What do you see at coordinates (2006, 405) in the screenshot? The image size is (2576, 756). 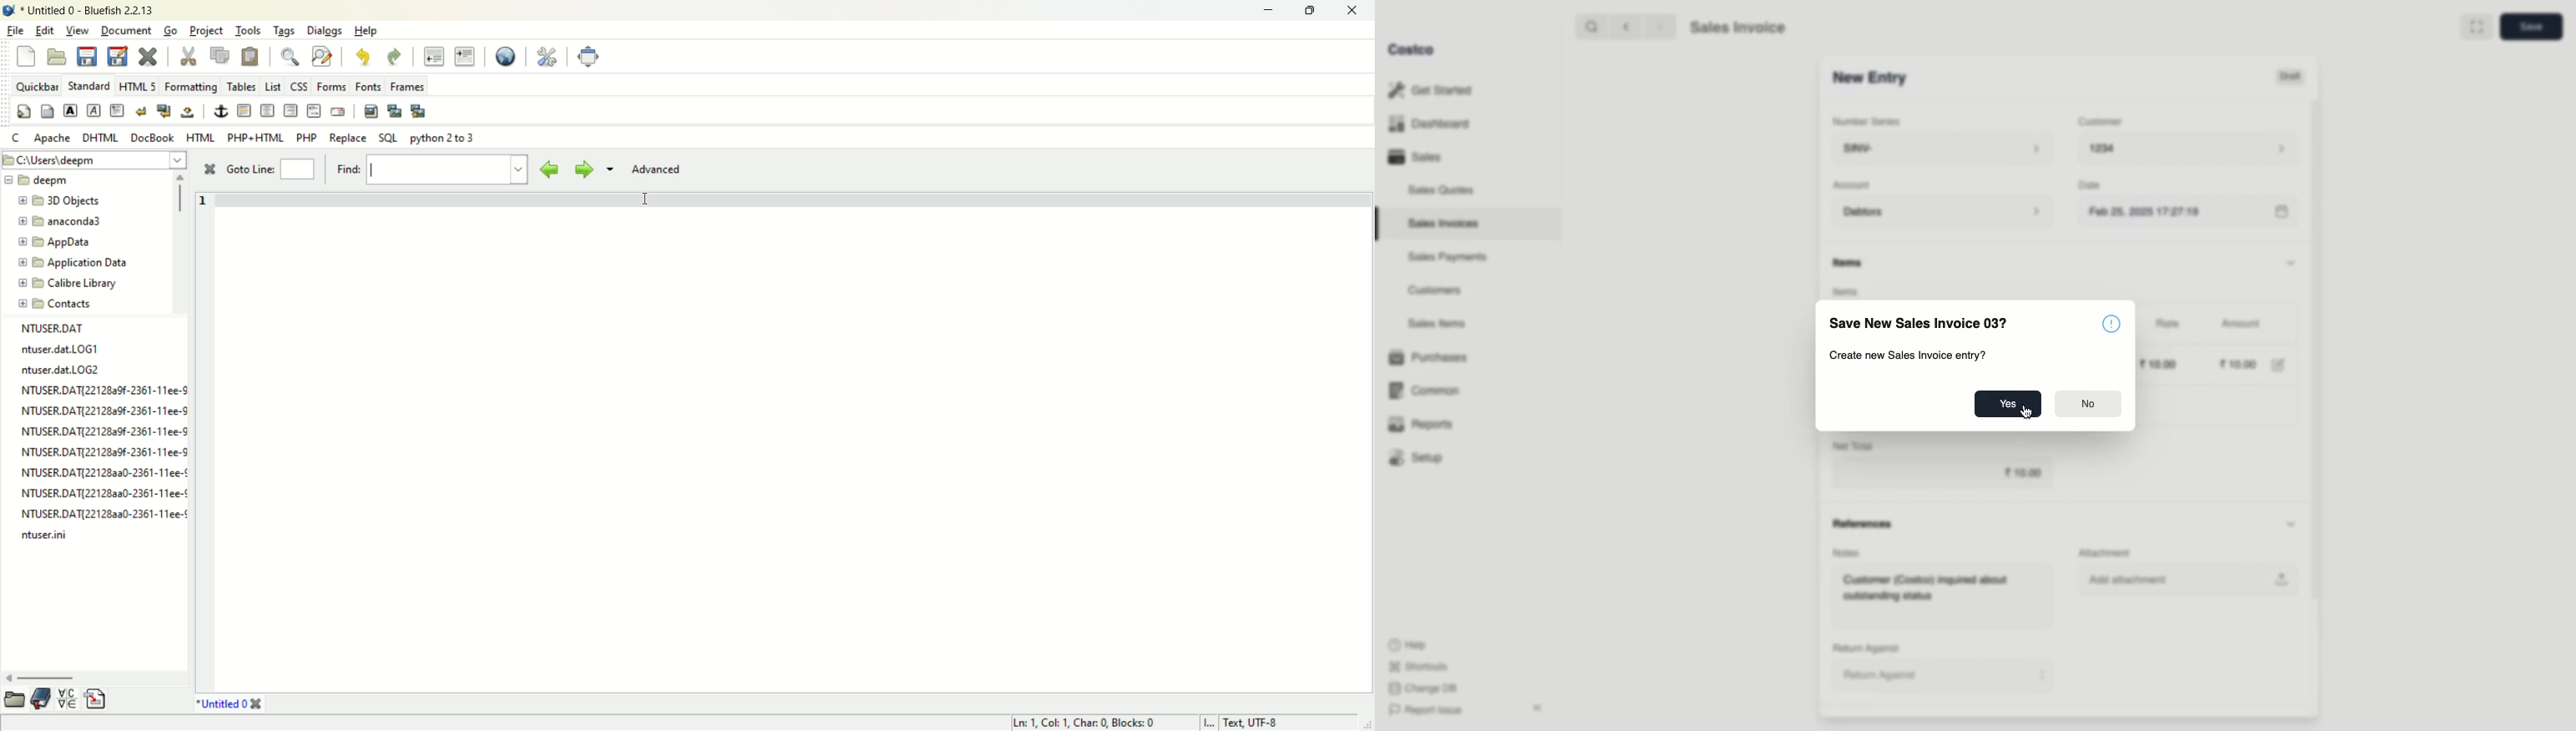 I see `Yes` at bounding box center [2006, 405].